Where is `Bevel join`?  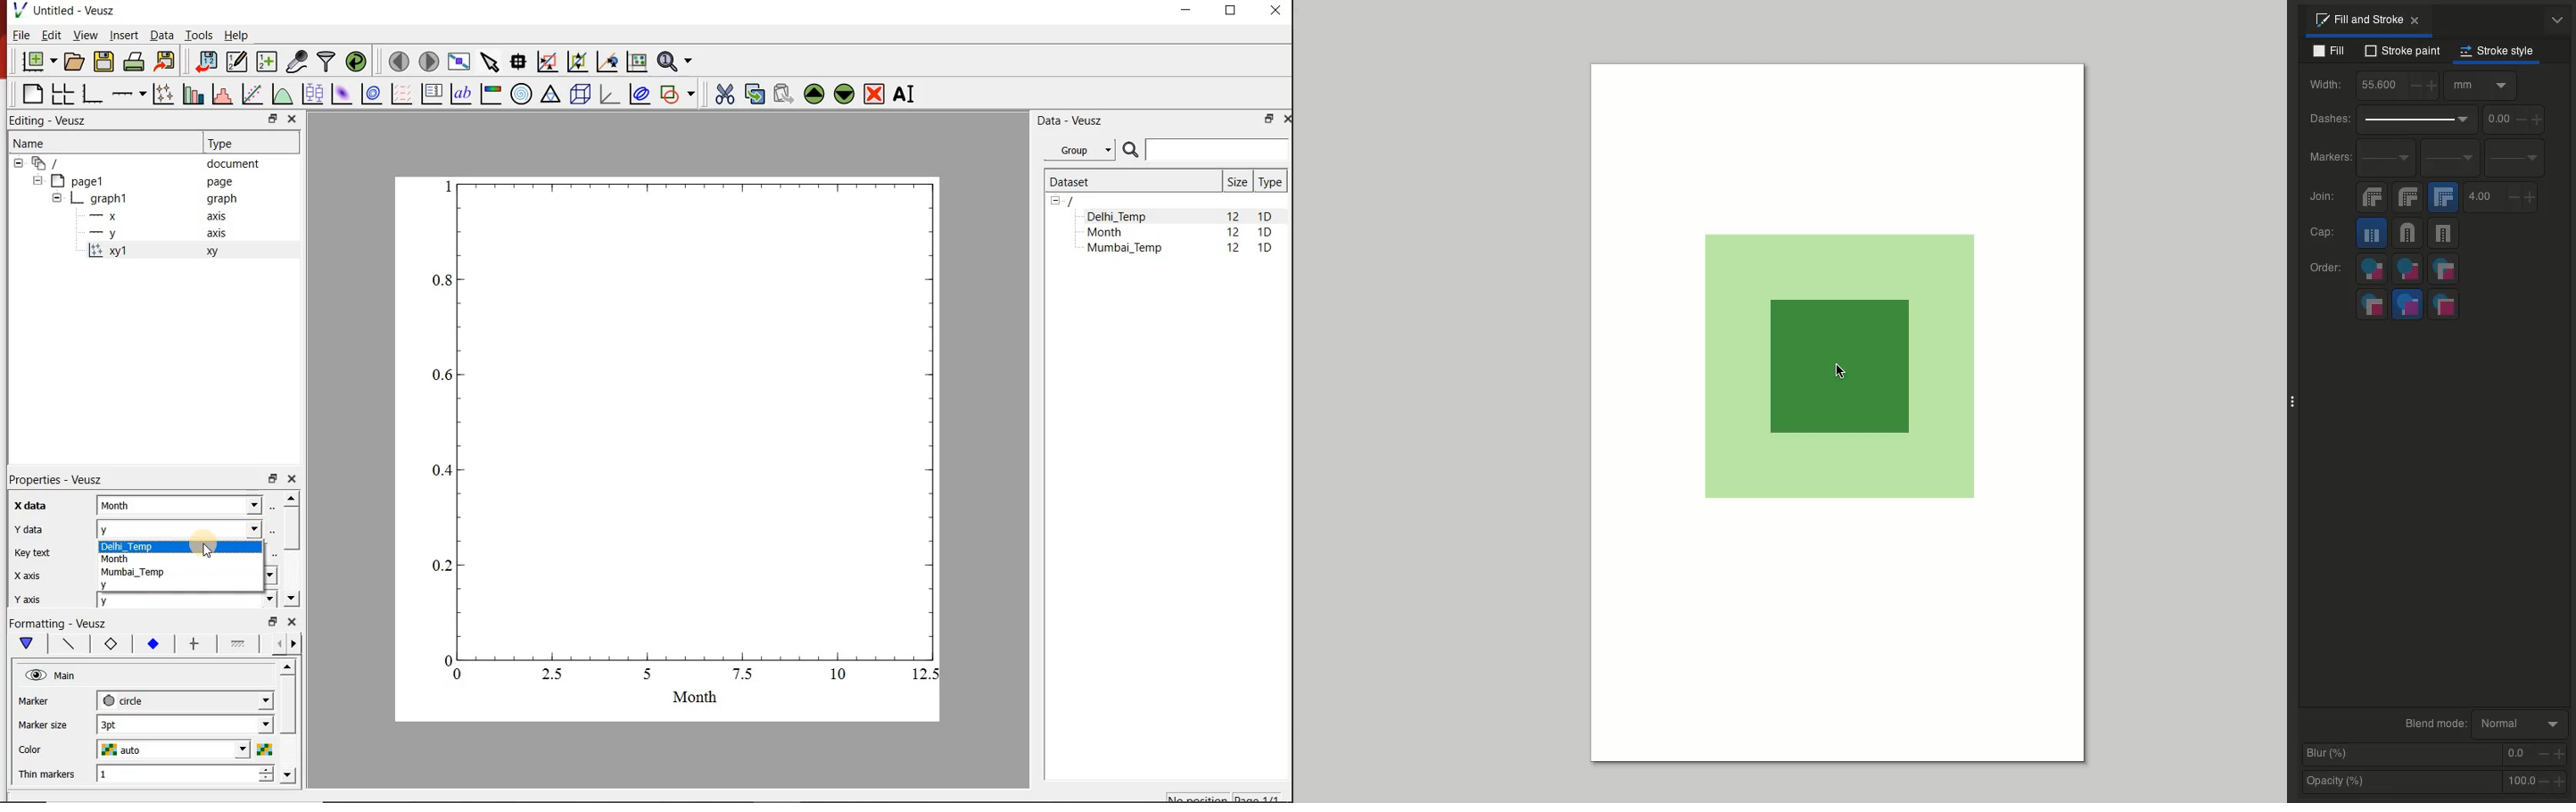 Bevel join is located at coordinates (2374, 197).